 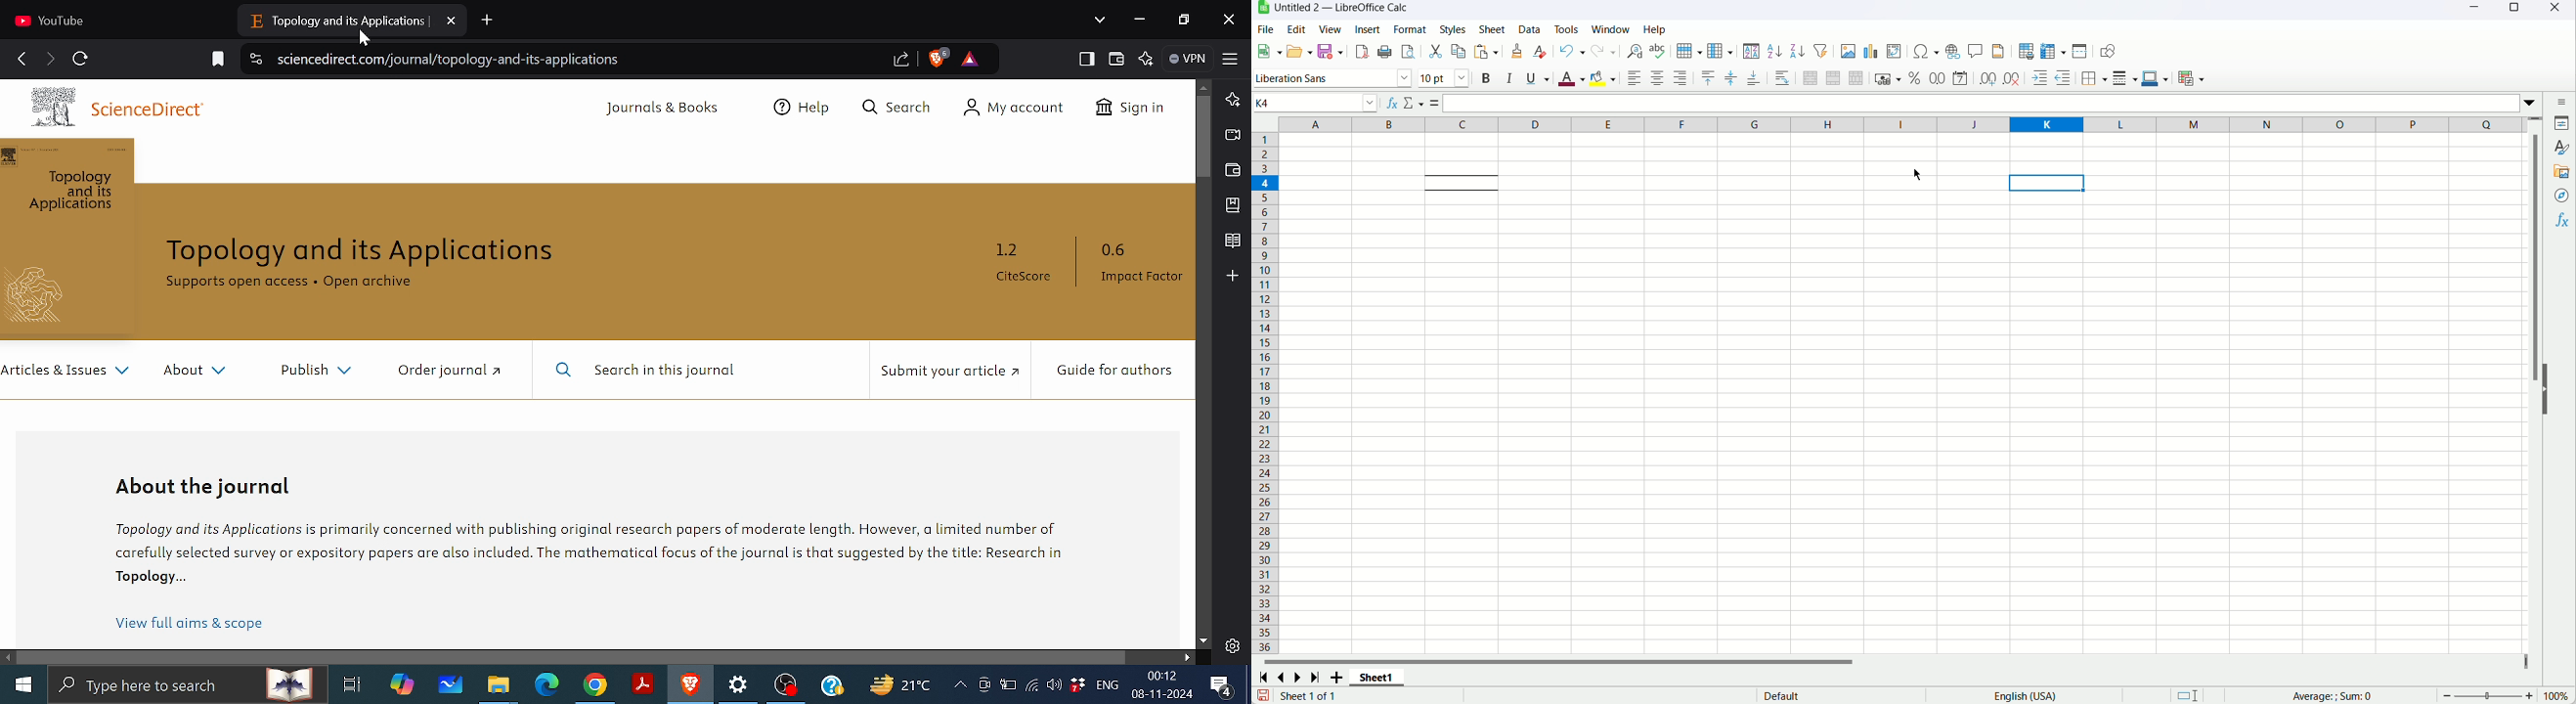 What do you see at coordinates (1688, 51) in the screenshot?
I see `Row` at bounding box center [1688, 51].